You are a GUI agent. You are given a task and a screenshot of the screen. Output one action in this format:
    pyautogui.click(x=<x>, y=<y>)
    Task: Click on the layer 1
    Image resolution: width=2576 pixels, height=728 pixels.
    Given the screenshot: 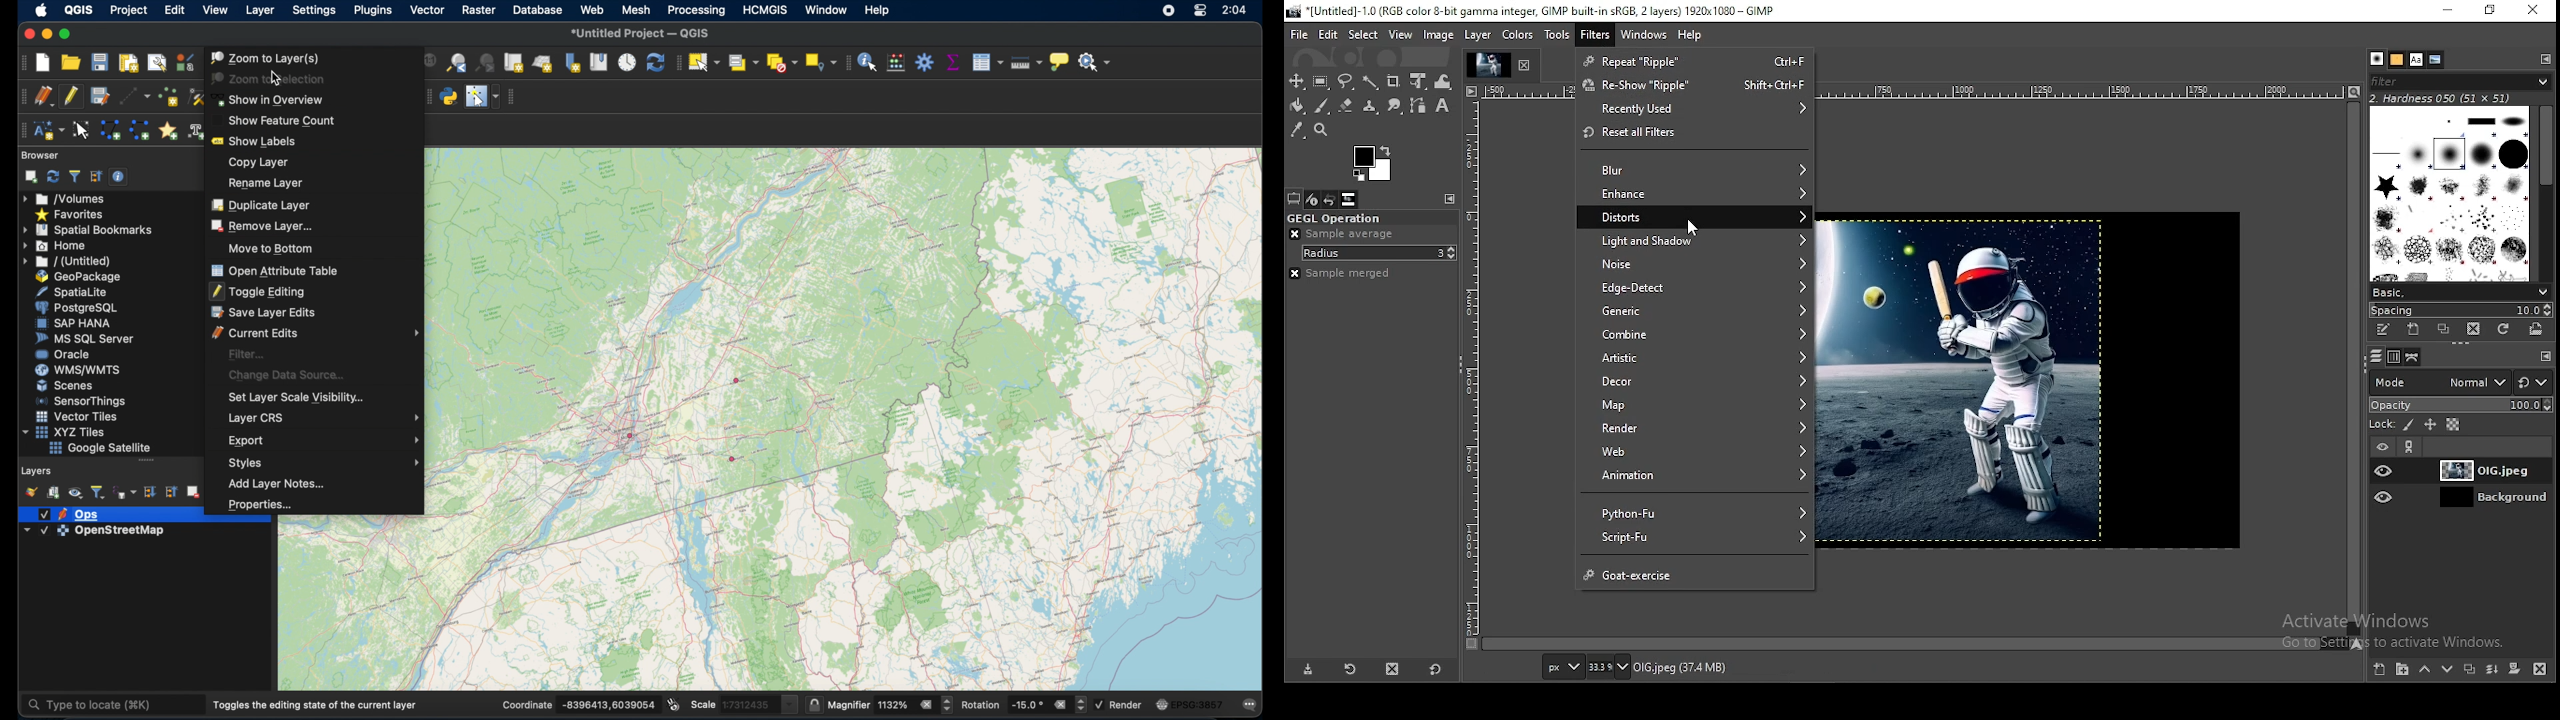 What is the action you would take?
    pyautogui.click(x=2476, y=497)
    